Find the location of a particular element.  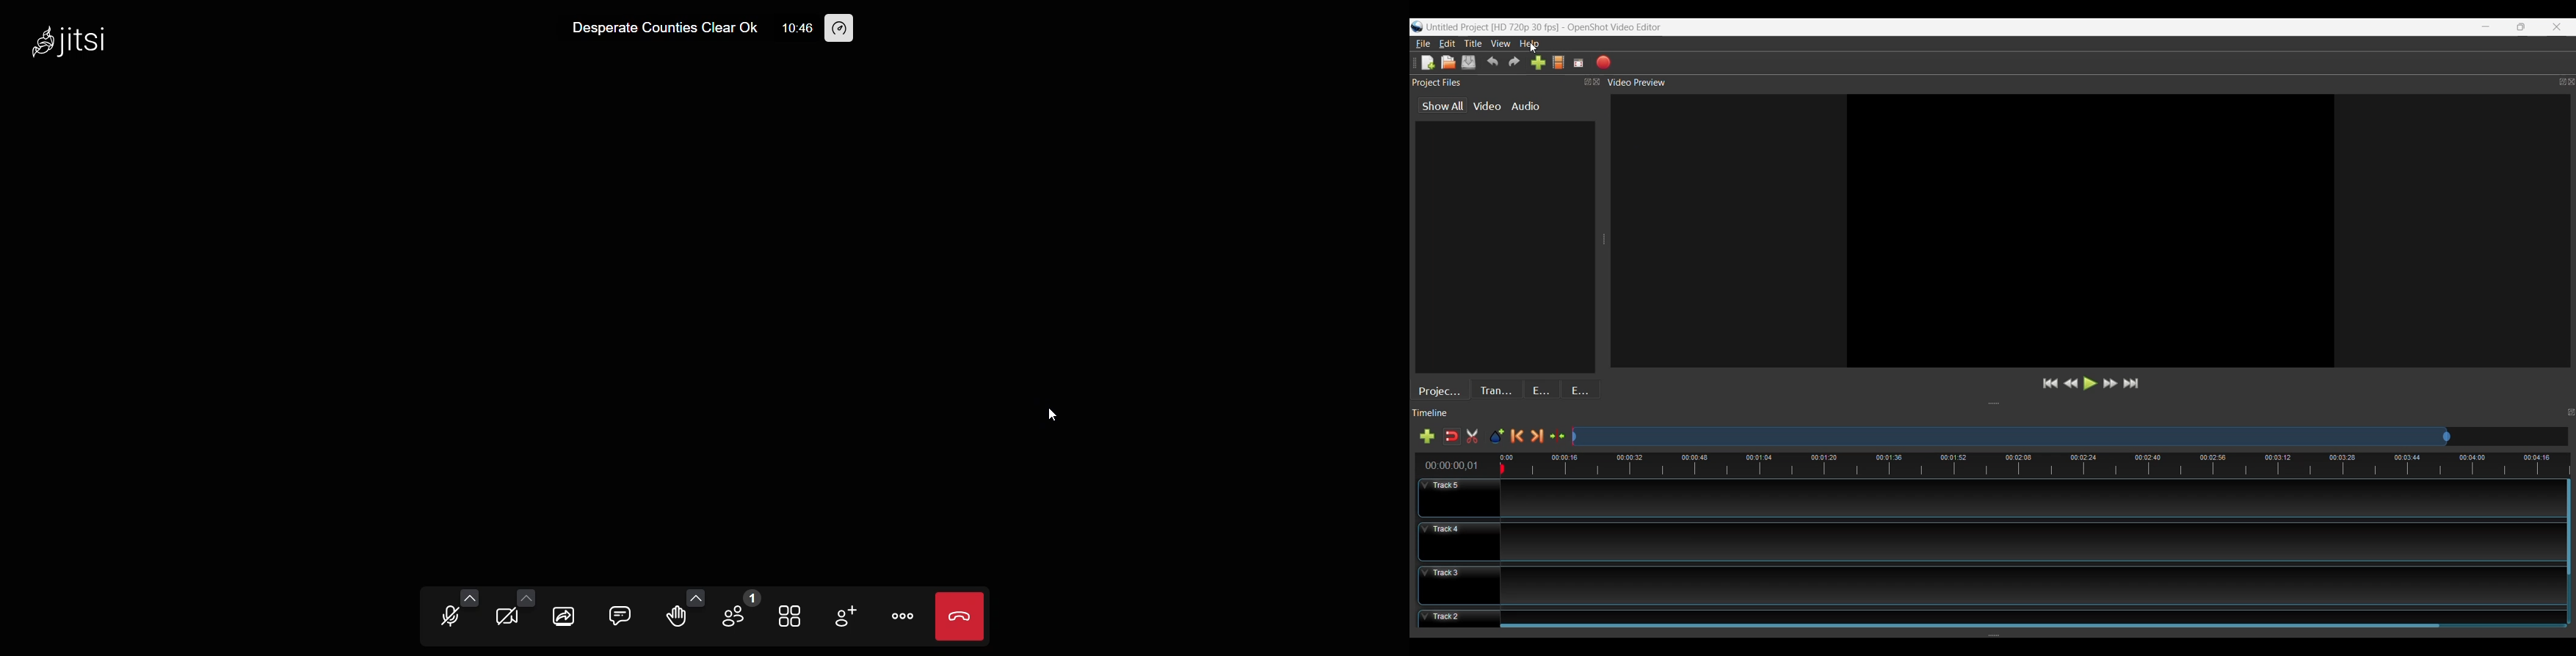

Close is located at coordinates (2557, 27).